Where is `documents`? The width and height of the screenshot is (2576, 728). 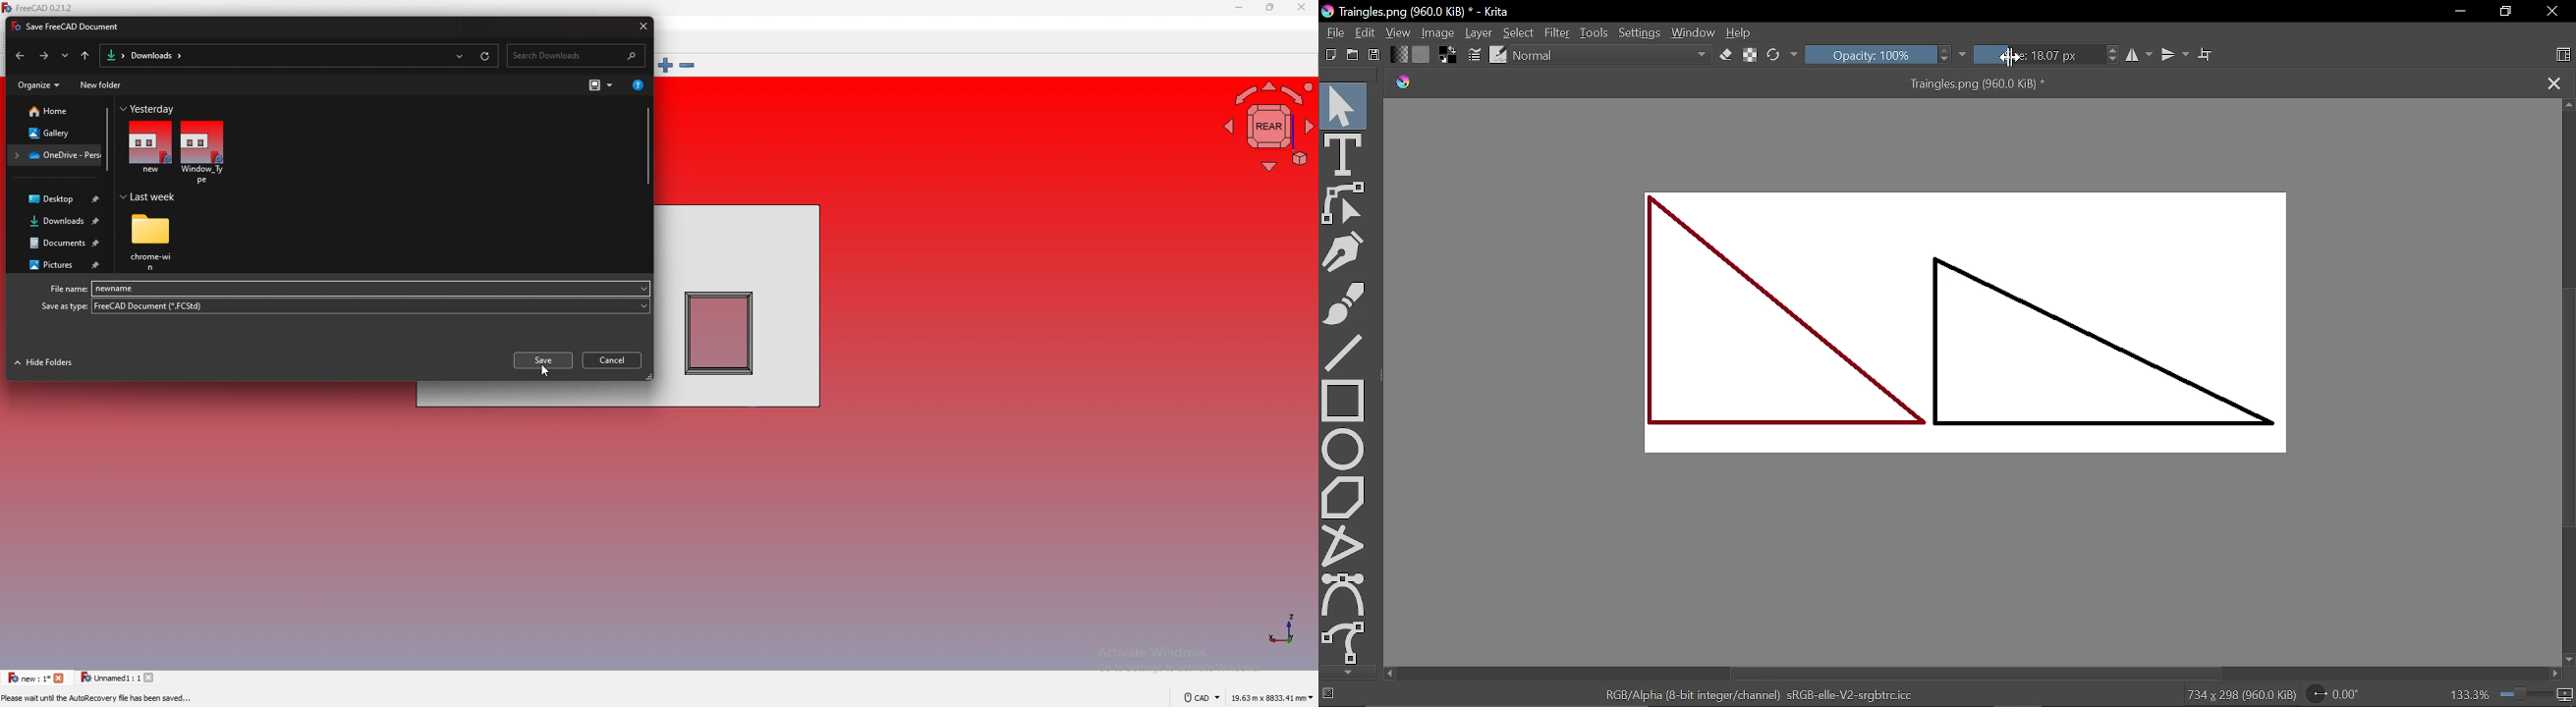 documents is located at coordinates (57, 243).